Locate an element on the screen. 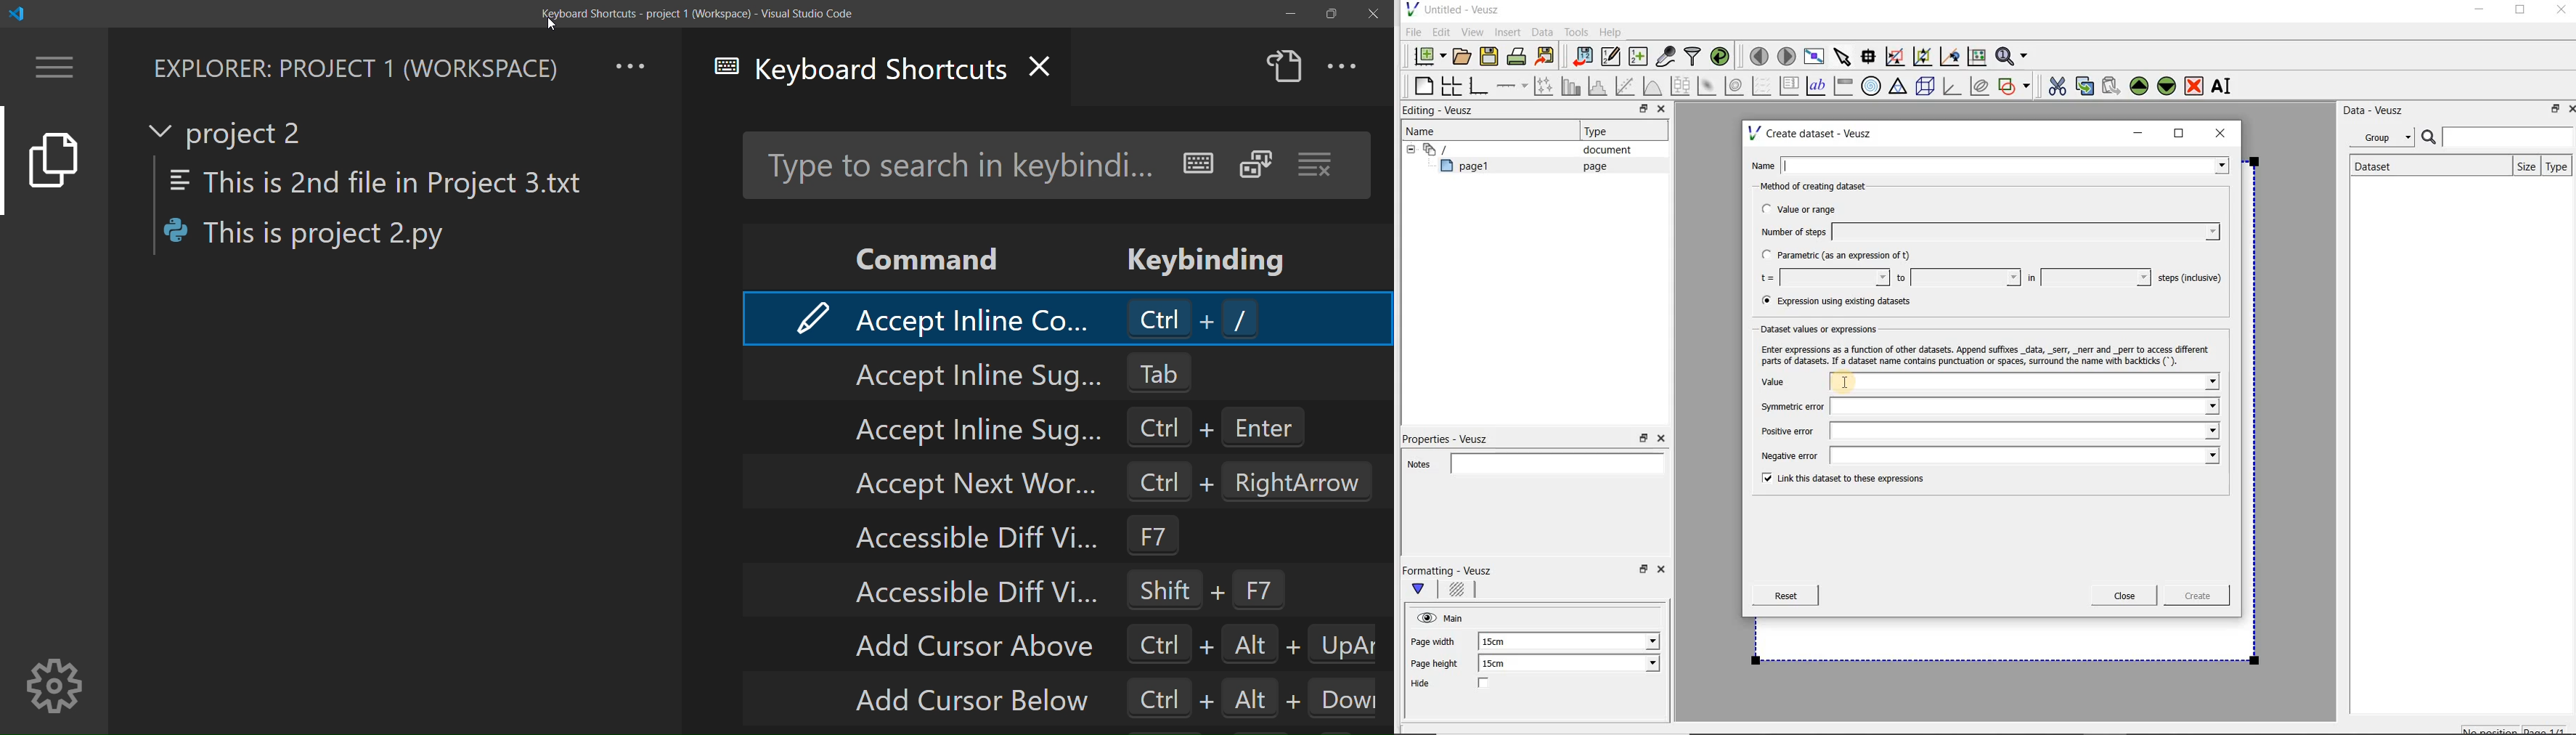 Image resolution: width=2576 pixels, height=756 pixels. select items from the graph or scroll is located at coordinates (1842, 55).